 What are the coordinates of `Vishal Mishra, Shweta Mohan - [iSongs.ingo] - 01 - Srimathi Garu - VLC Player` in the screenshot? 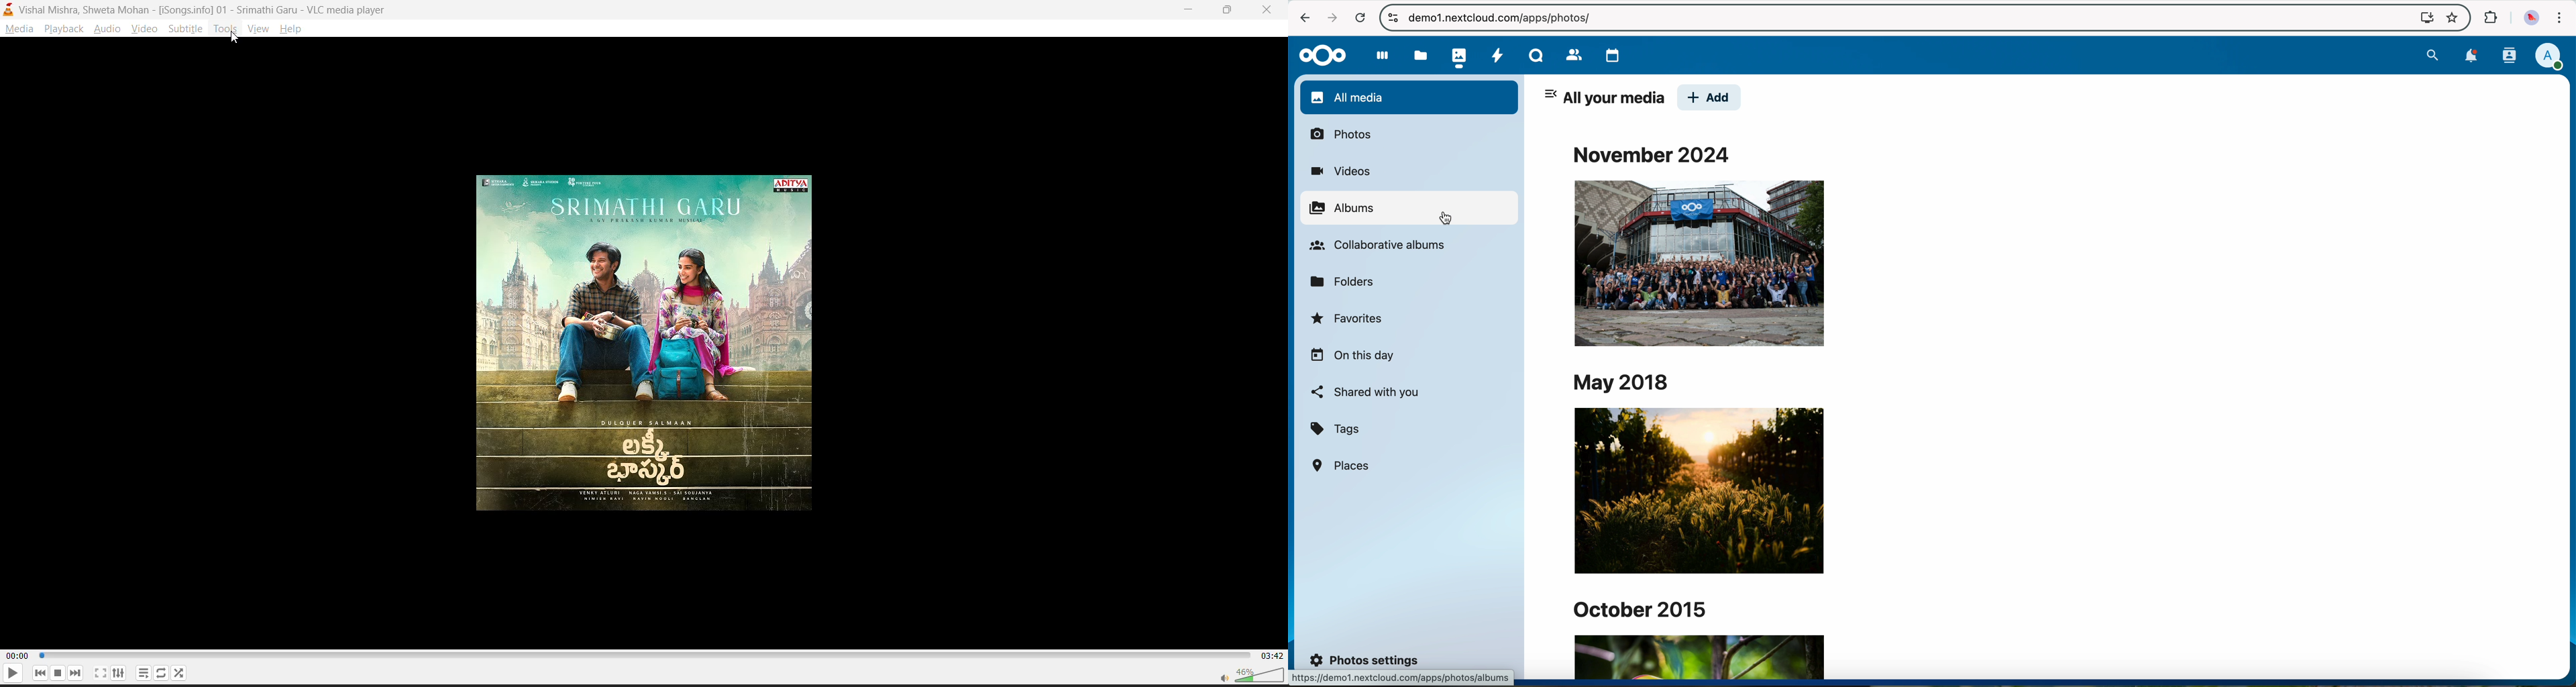 It's located at (205, 9).